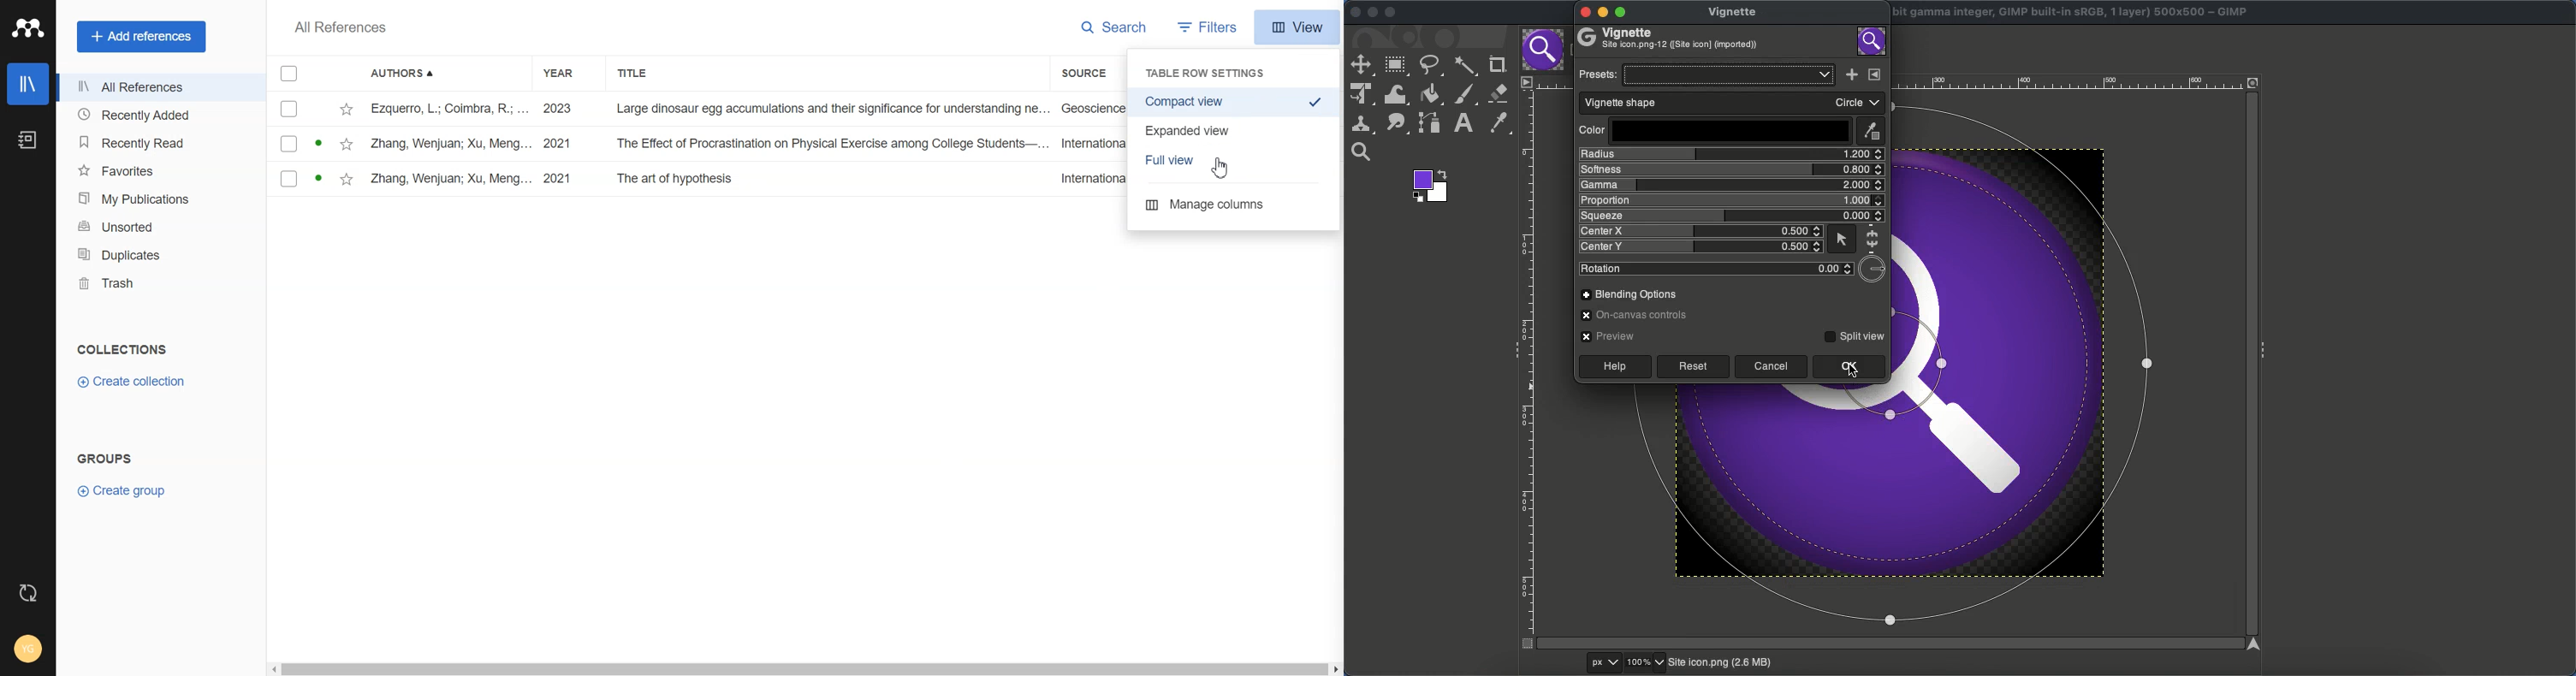 This screenshot has height=700, width=2576. What do you see at coordinates (1692, 367) in the screenshot?
I see `Reset` at bounding box center [1692, 367].